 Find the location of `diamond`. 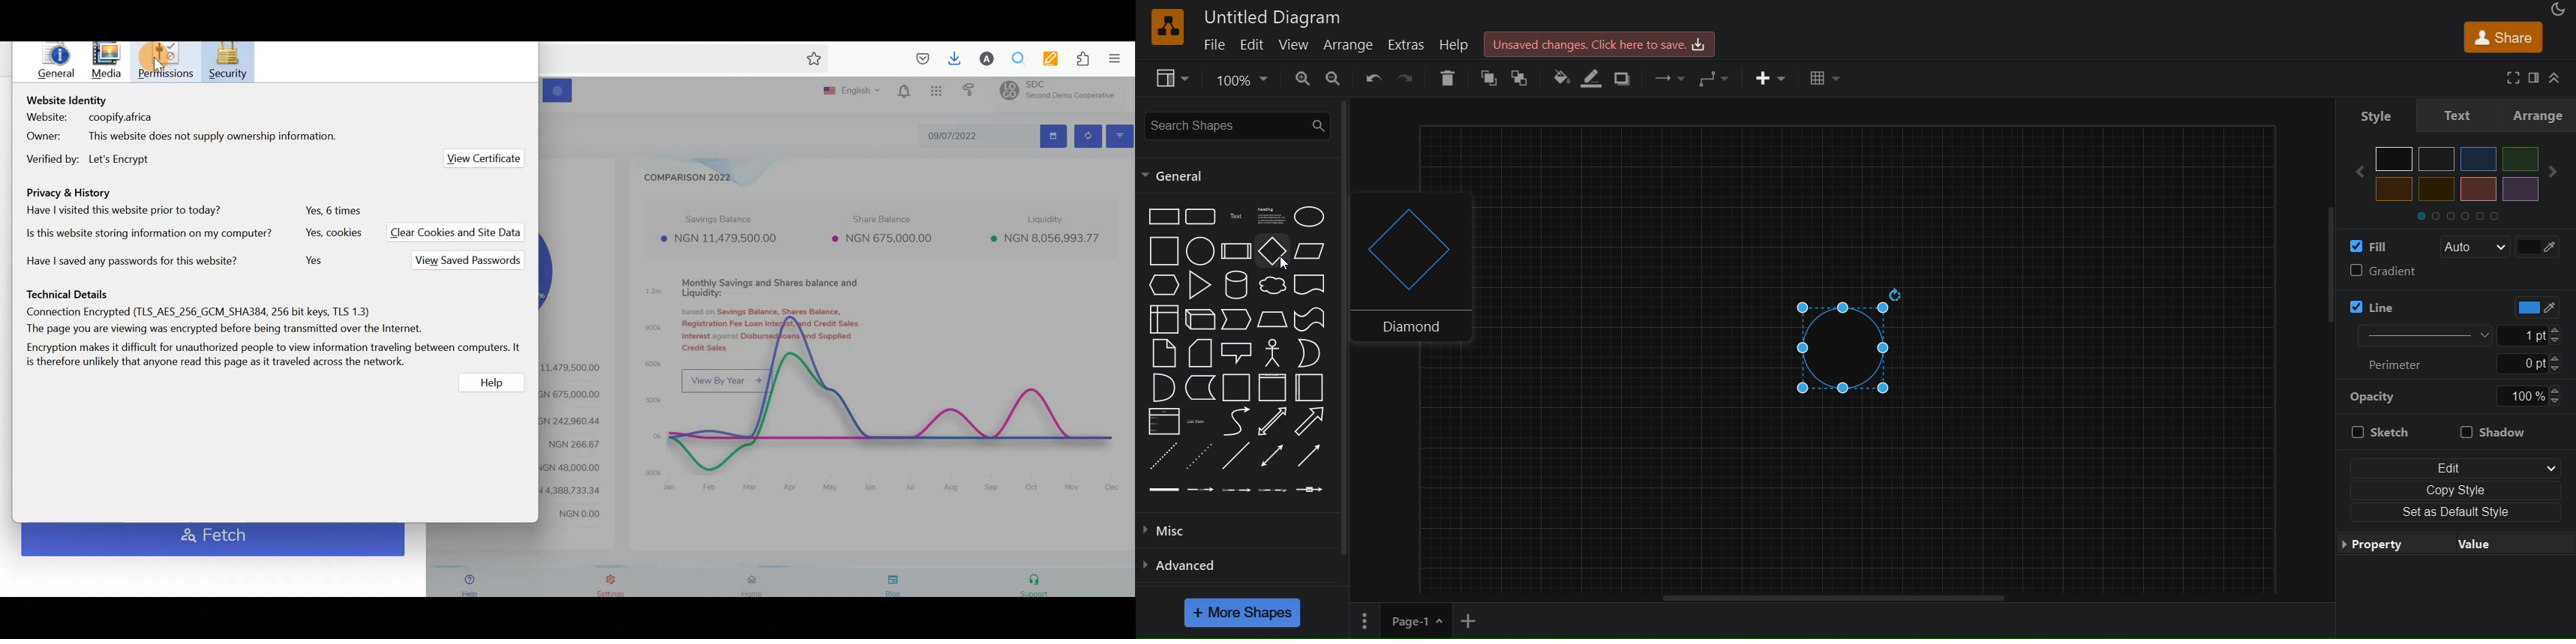

diamond is located at coordinates (1406, 268).